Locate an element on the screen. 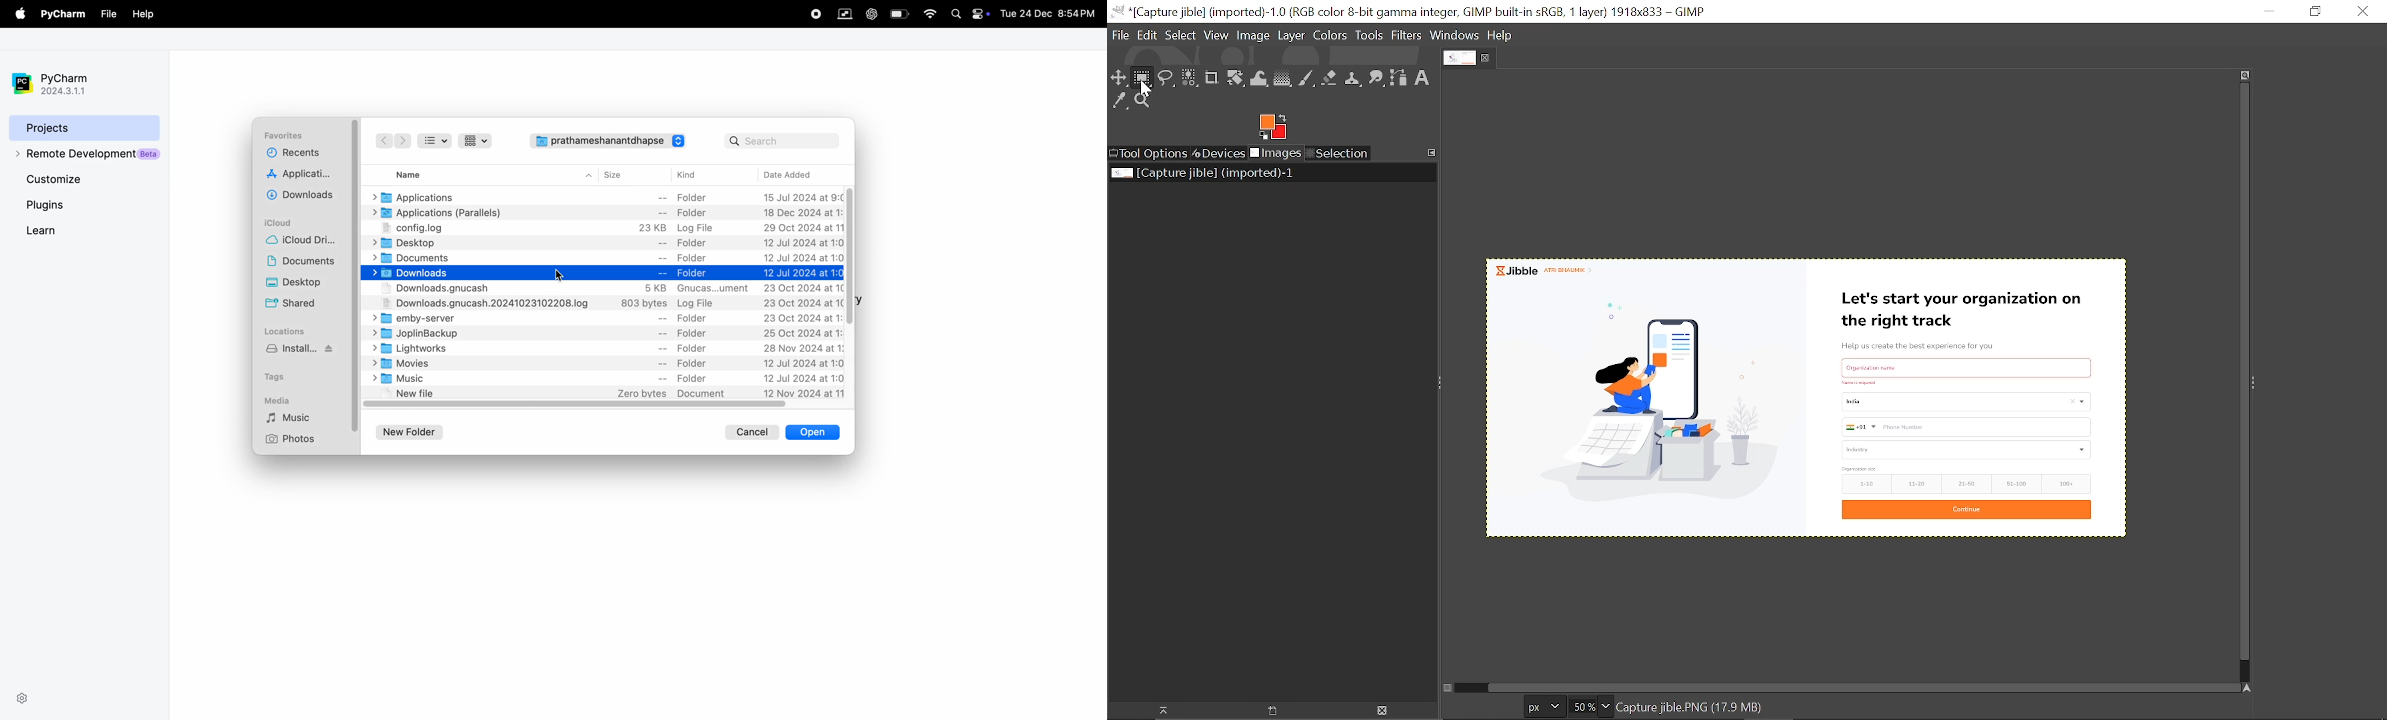 The height and width of the screenshot is (728, 2408). remote development is located at coordinates (85, 153).